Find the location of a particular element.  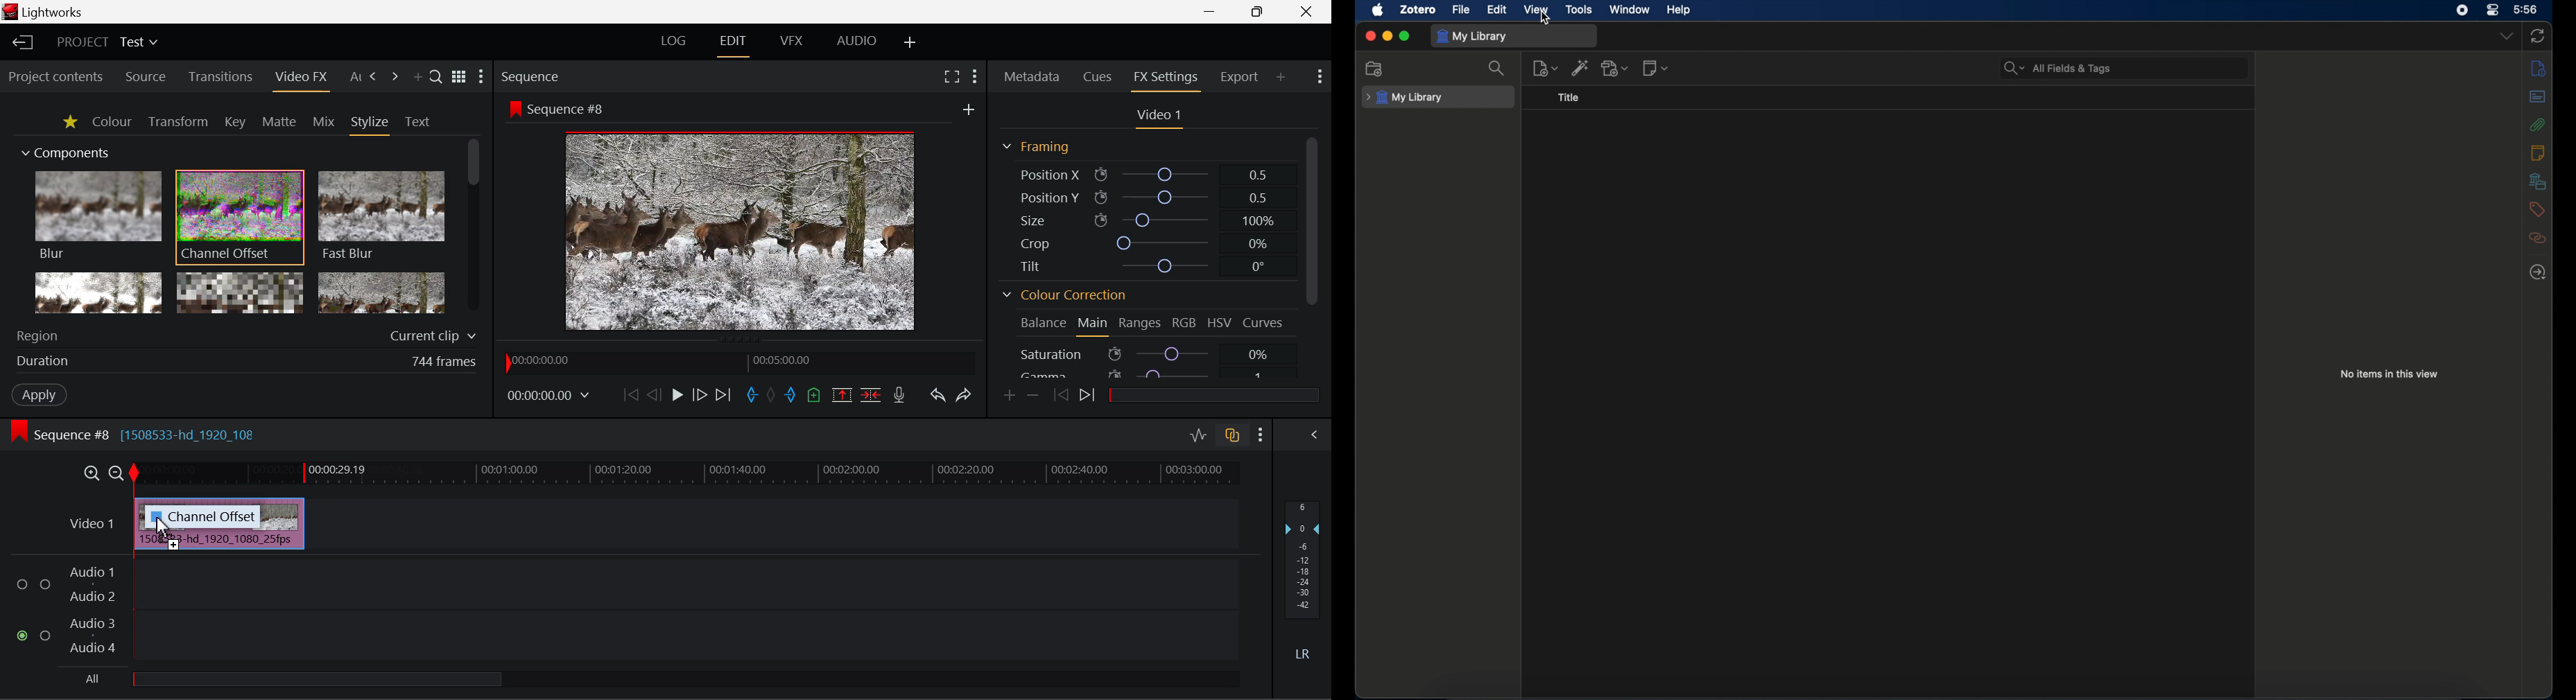

To Start is located at coordinates (631, 394).